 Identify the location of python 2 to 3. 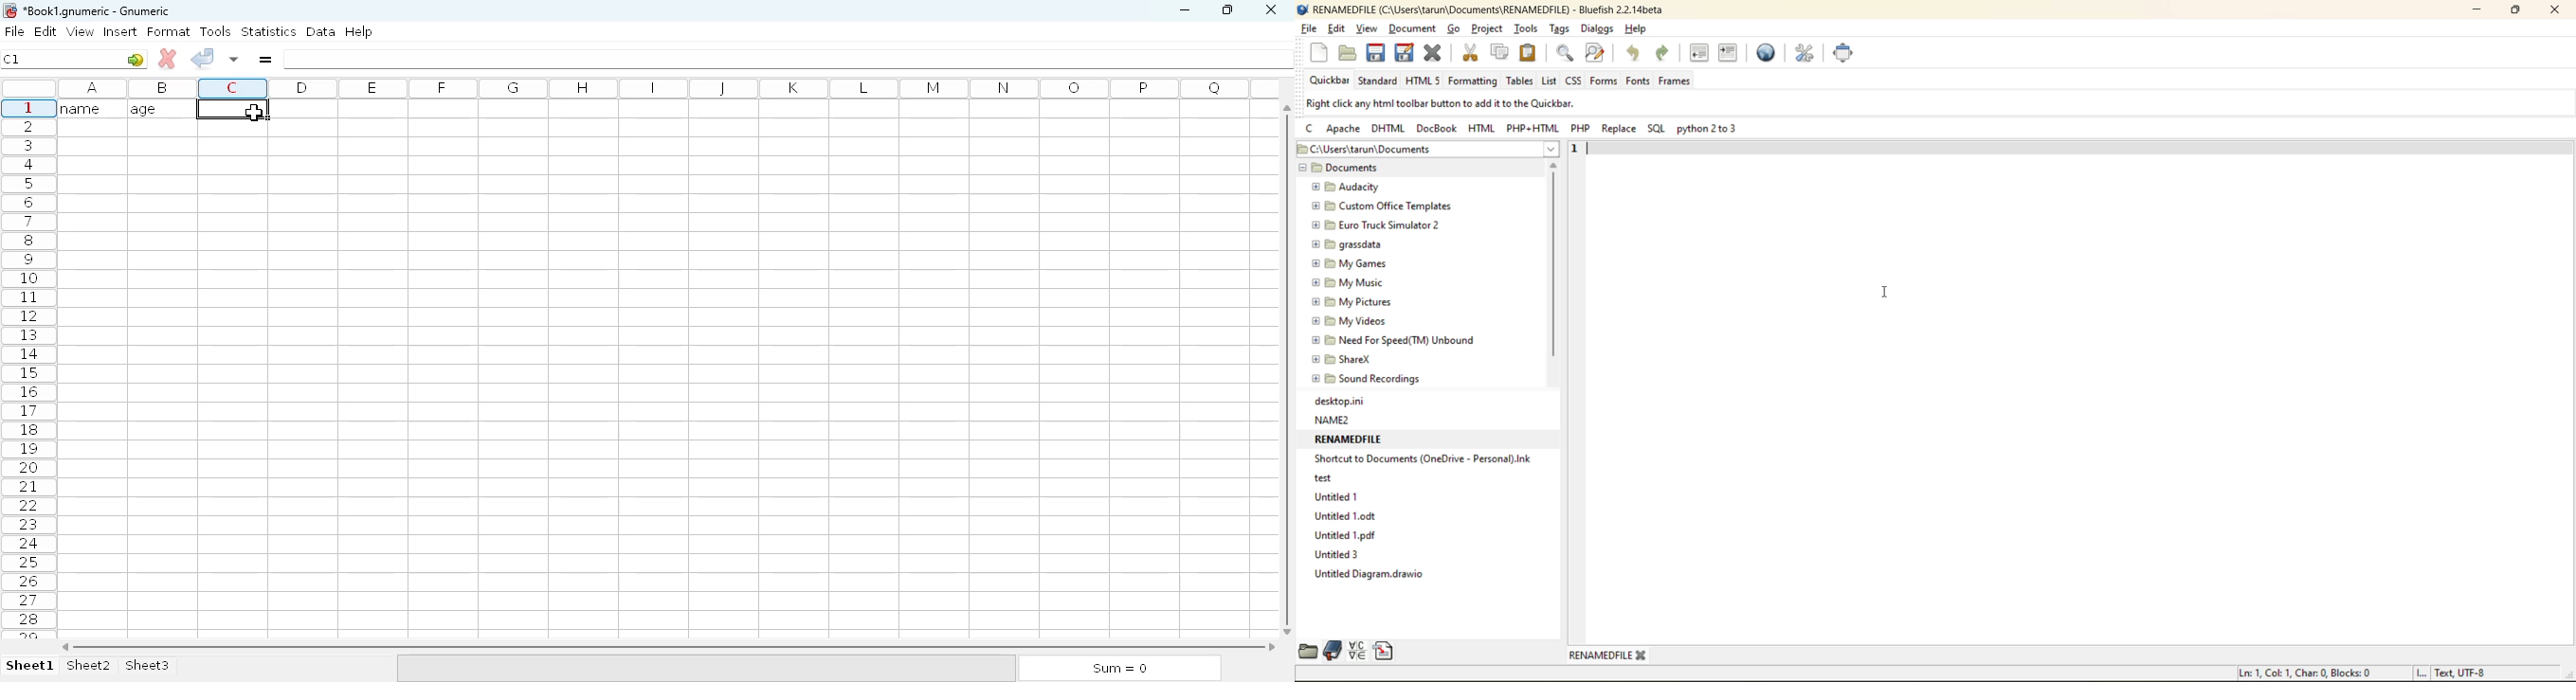
(1707, 129).